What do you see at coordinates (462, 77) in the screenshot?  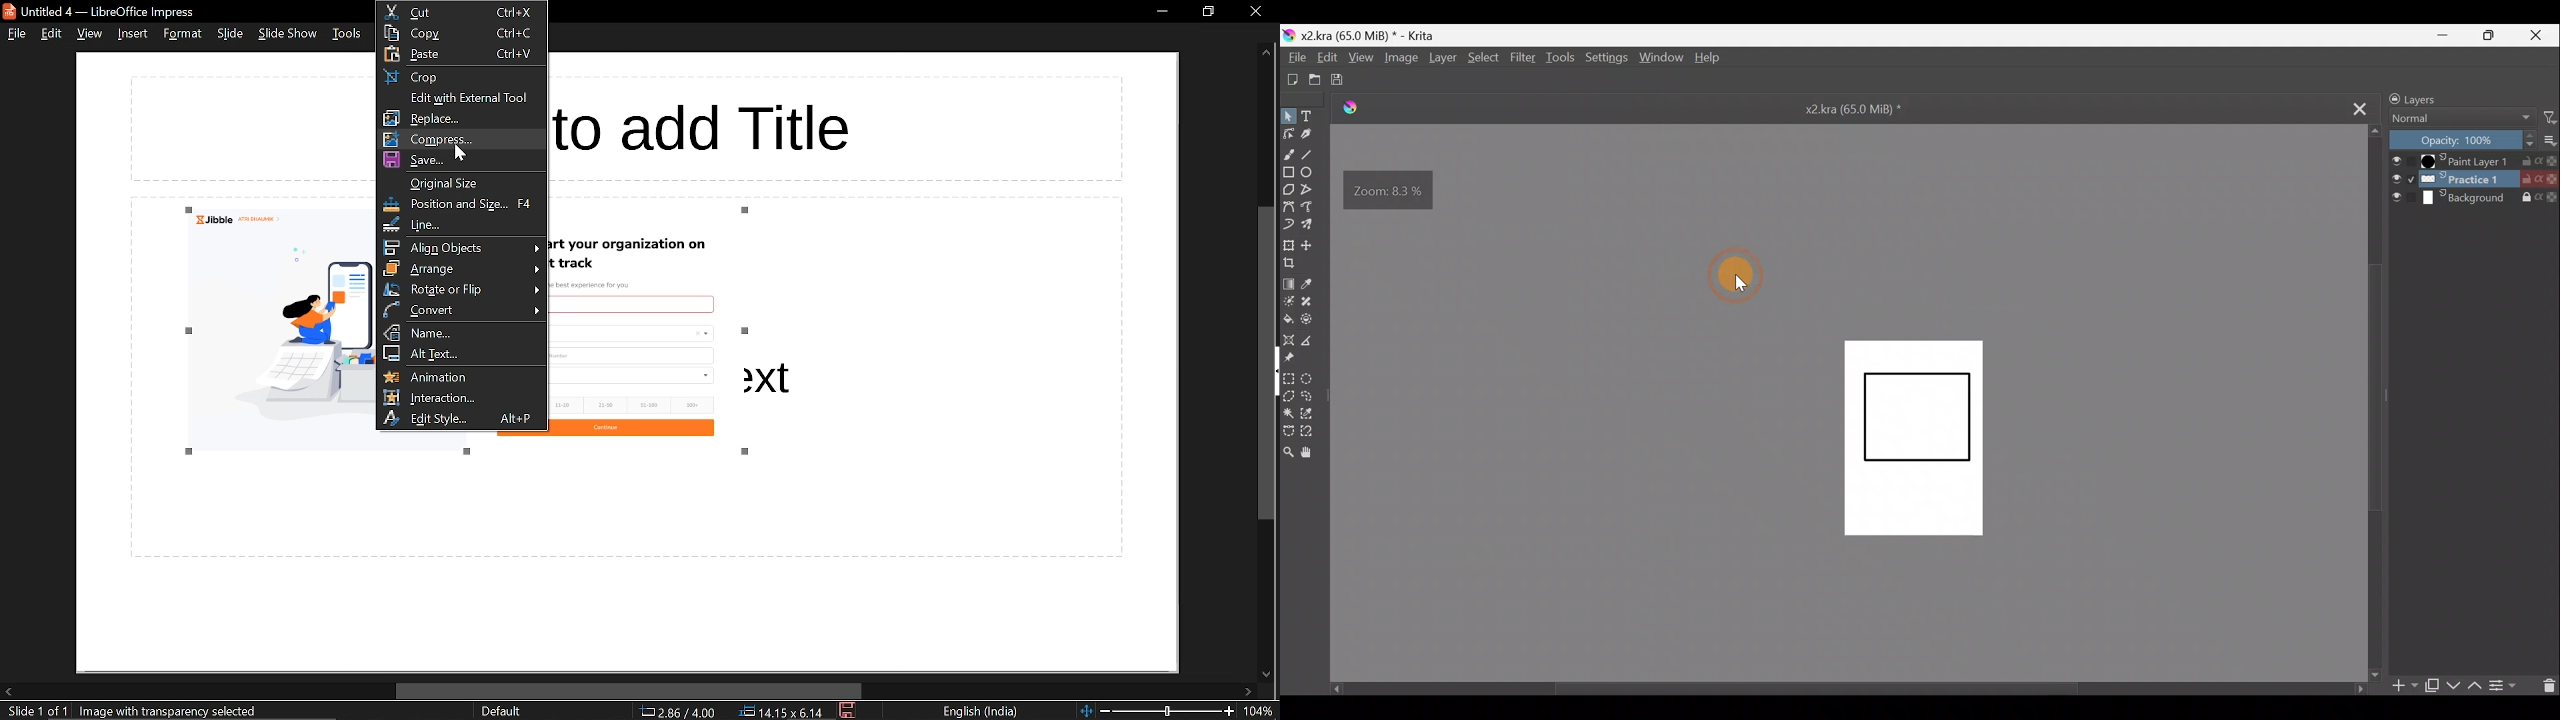 I see `crop` at bounding box center [462, 77].